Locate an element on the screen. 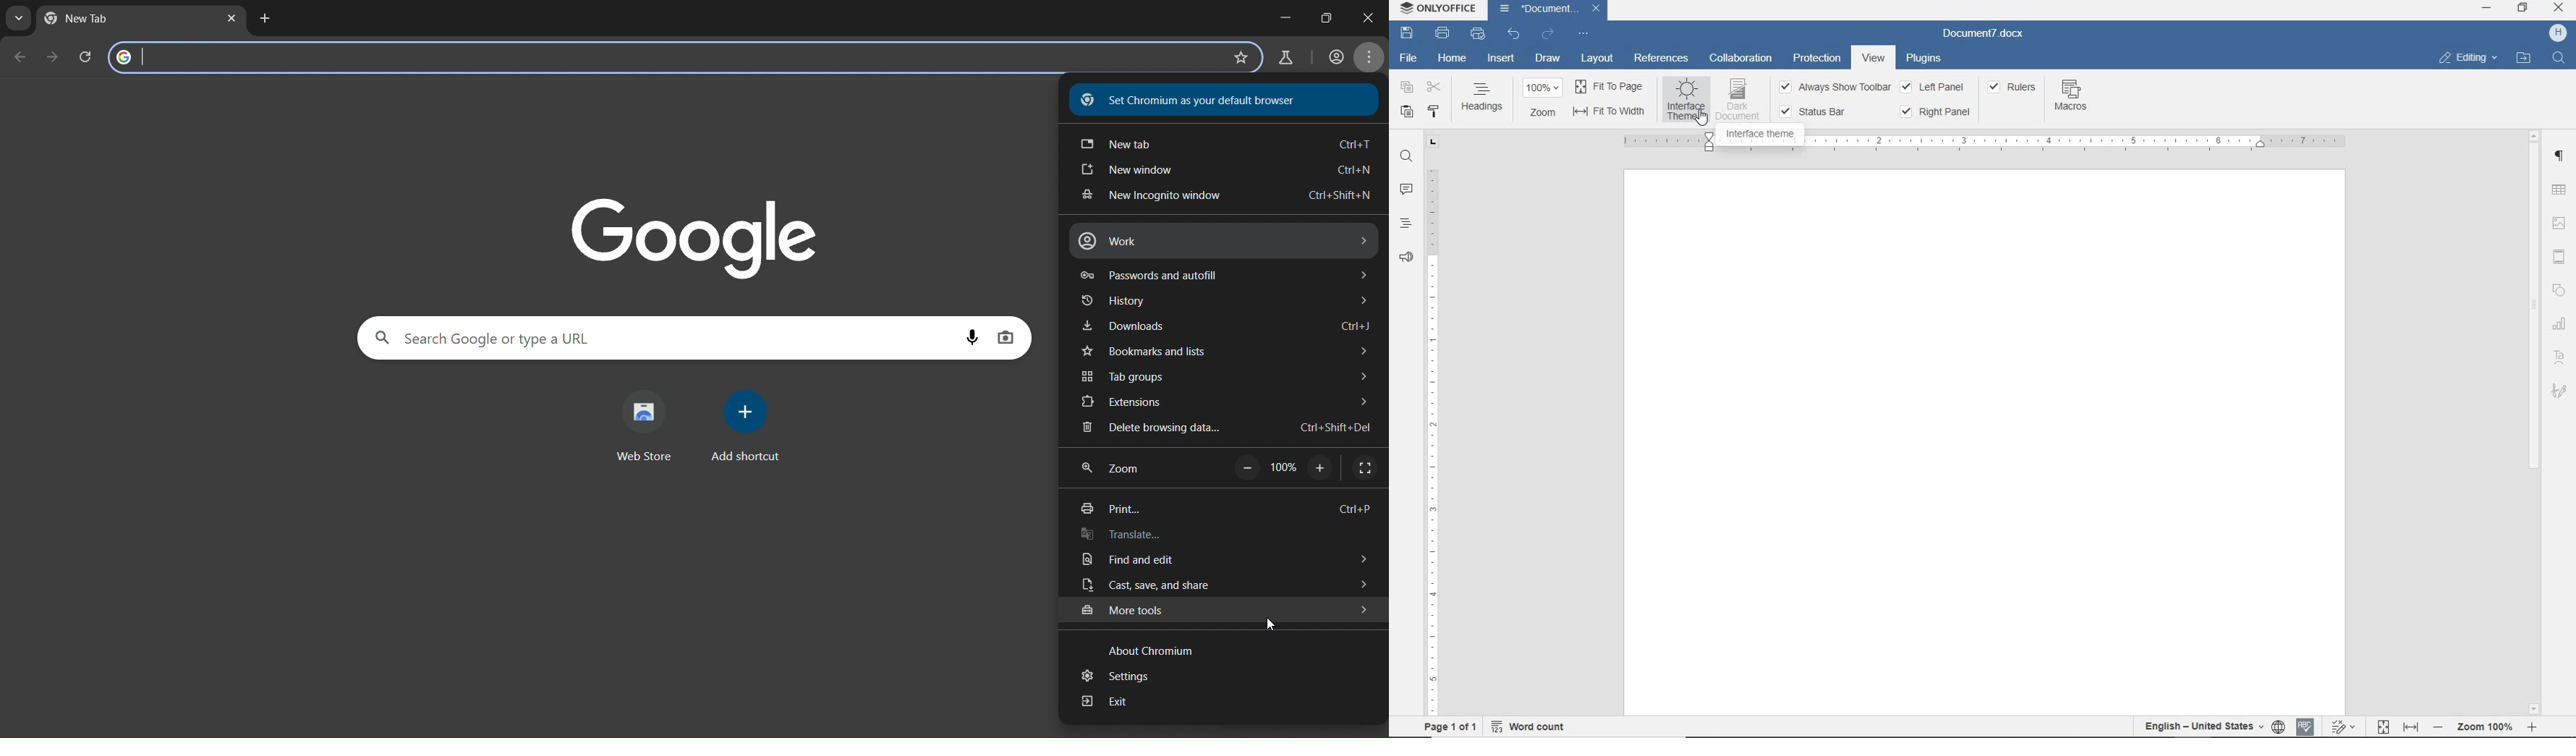 The width and height of the screenshot is (2576, 756). HOME is located at coordinates (1454, 57).